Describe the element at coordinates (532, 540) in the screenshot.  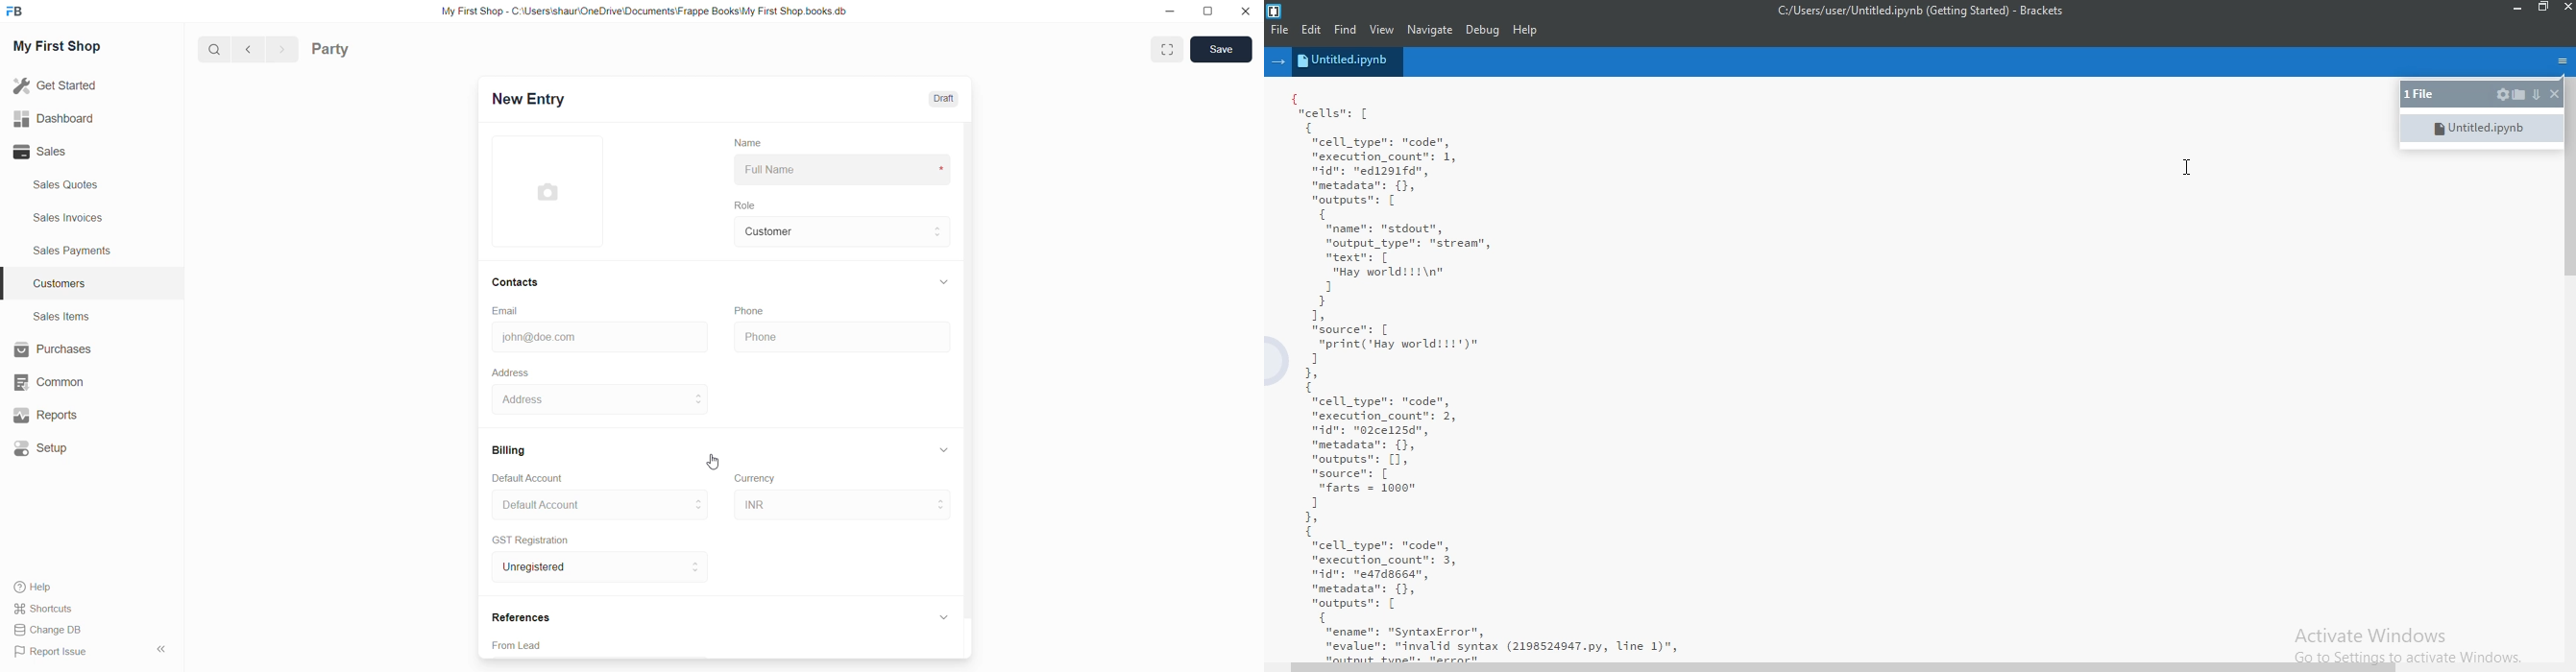
I see `GST Registration` at that location.